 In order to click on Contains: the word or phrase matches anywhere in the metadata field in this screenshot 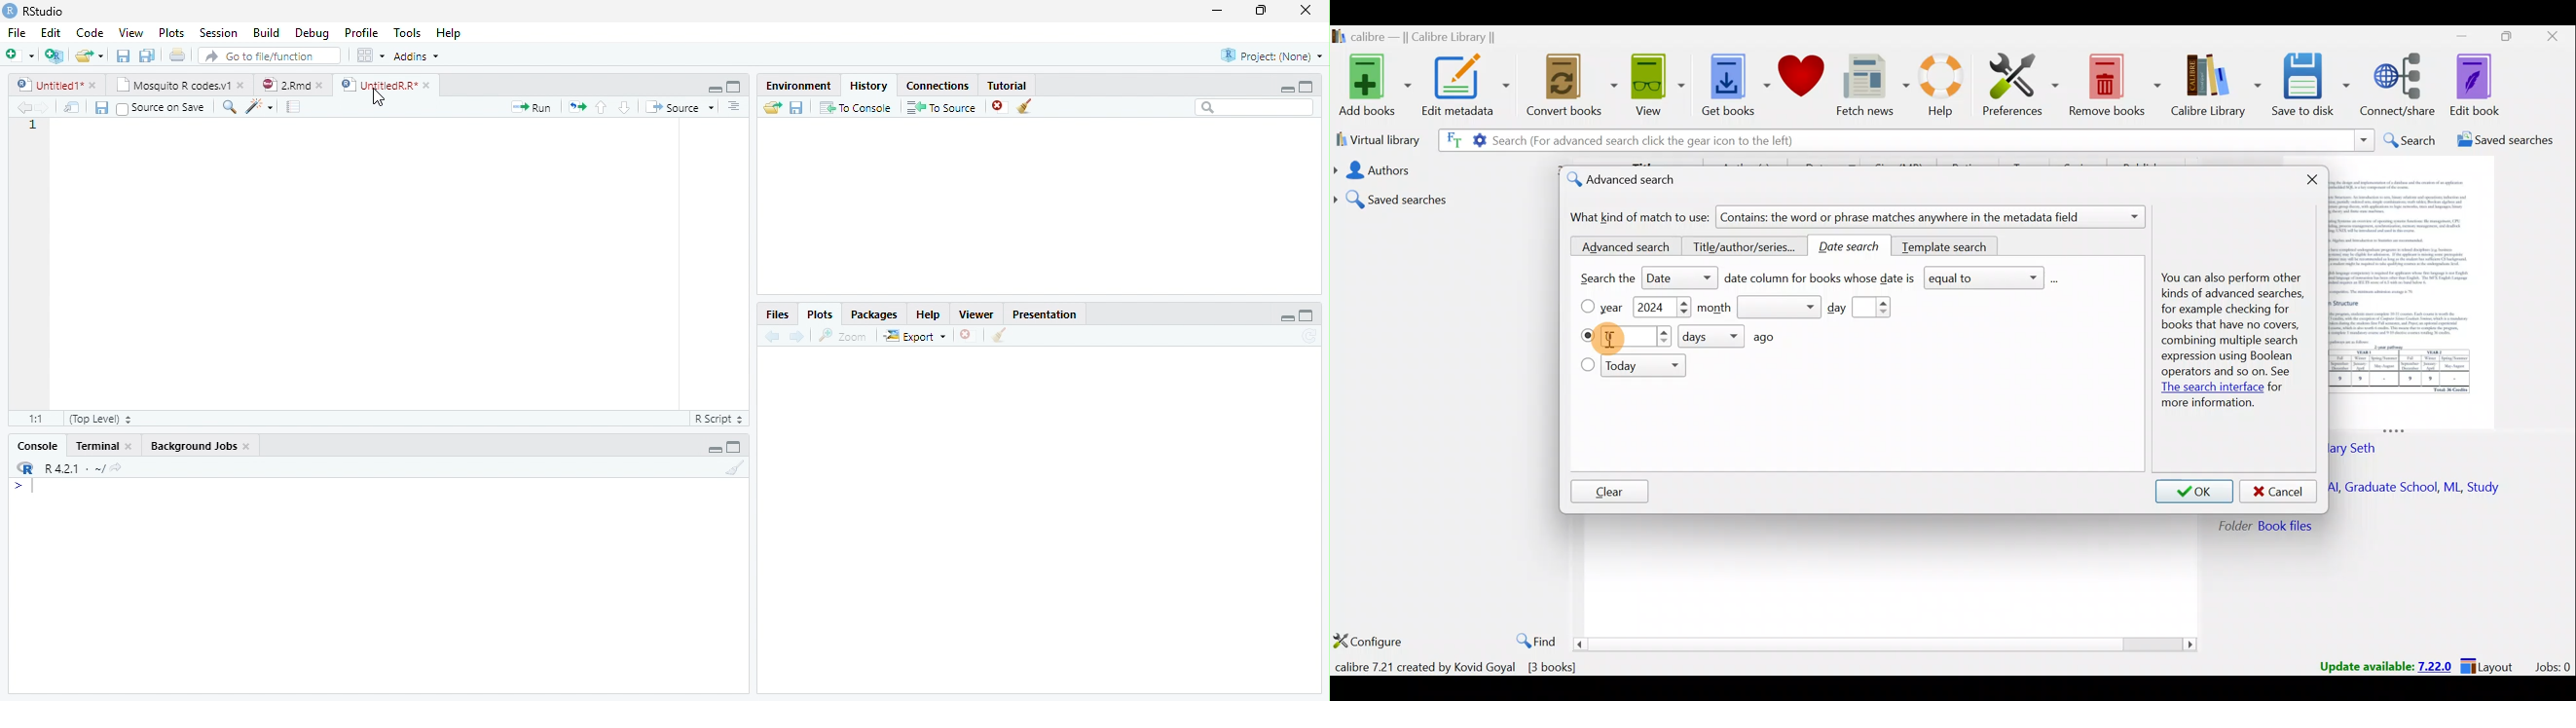, I will do `click(1933, 218)`.